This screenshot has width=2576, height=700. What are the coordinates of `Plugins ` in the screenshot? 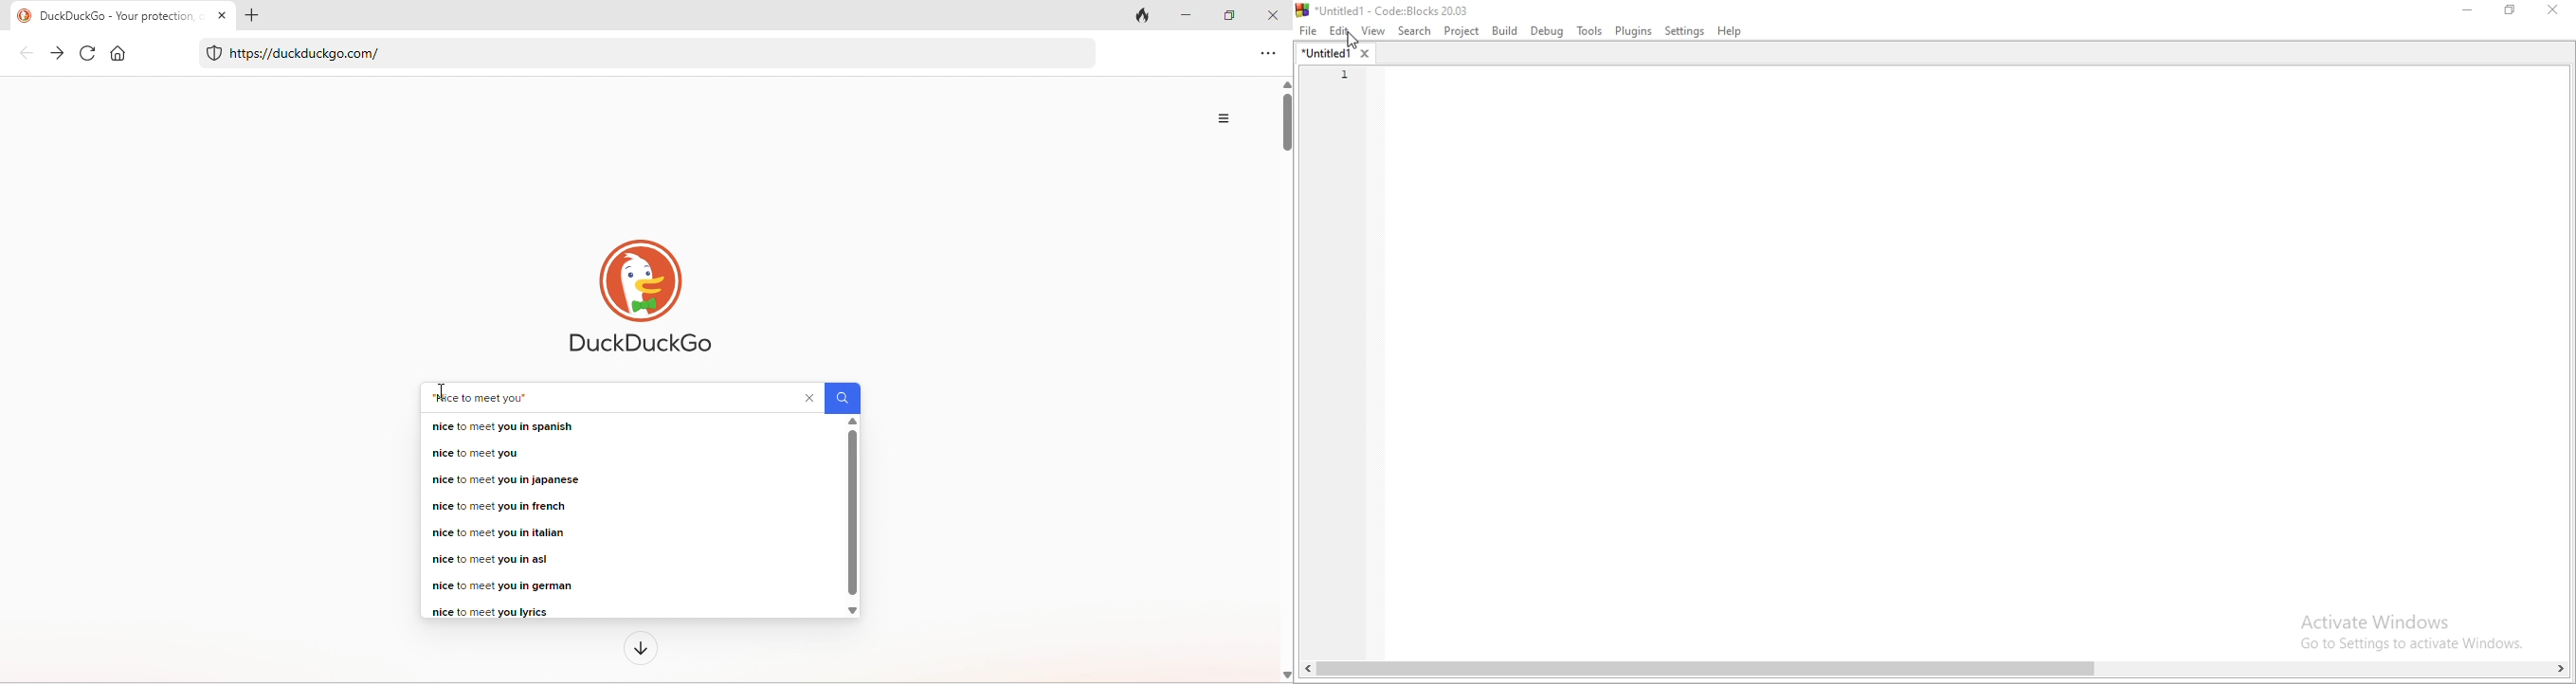 It's located at (1635, 31).